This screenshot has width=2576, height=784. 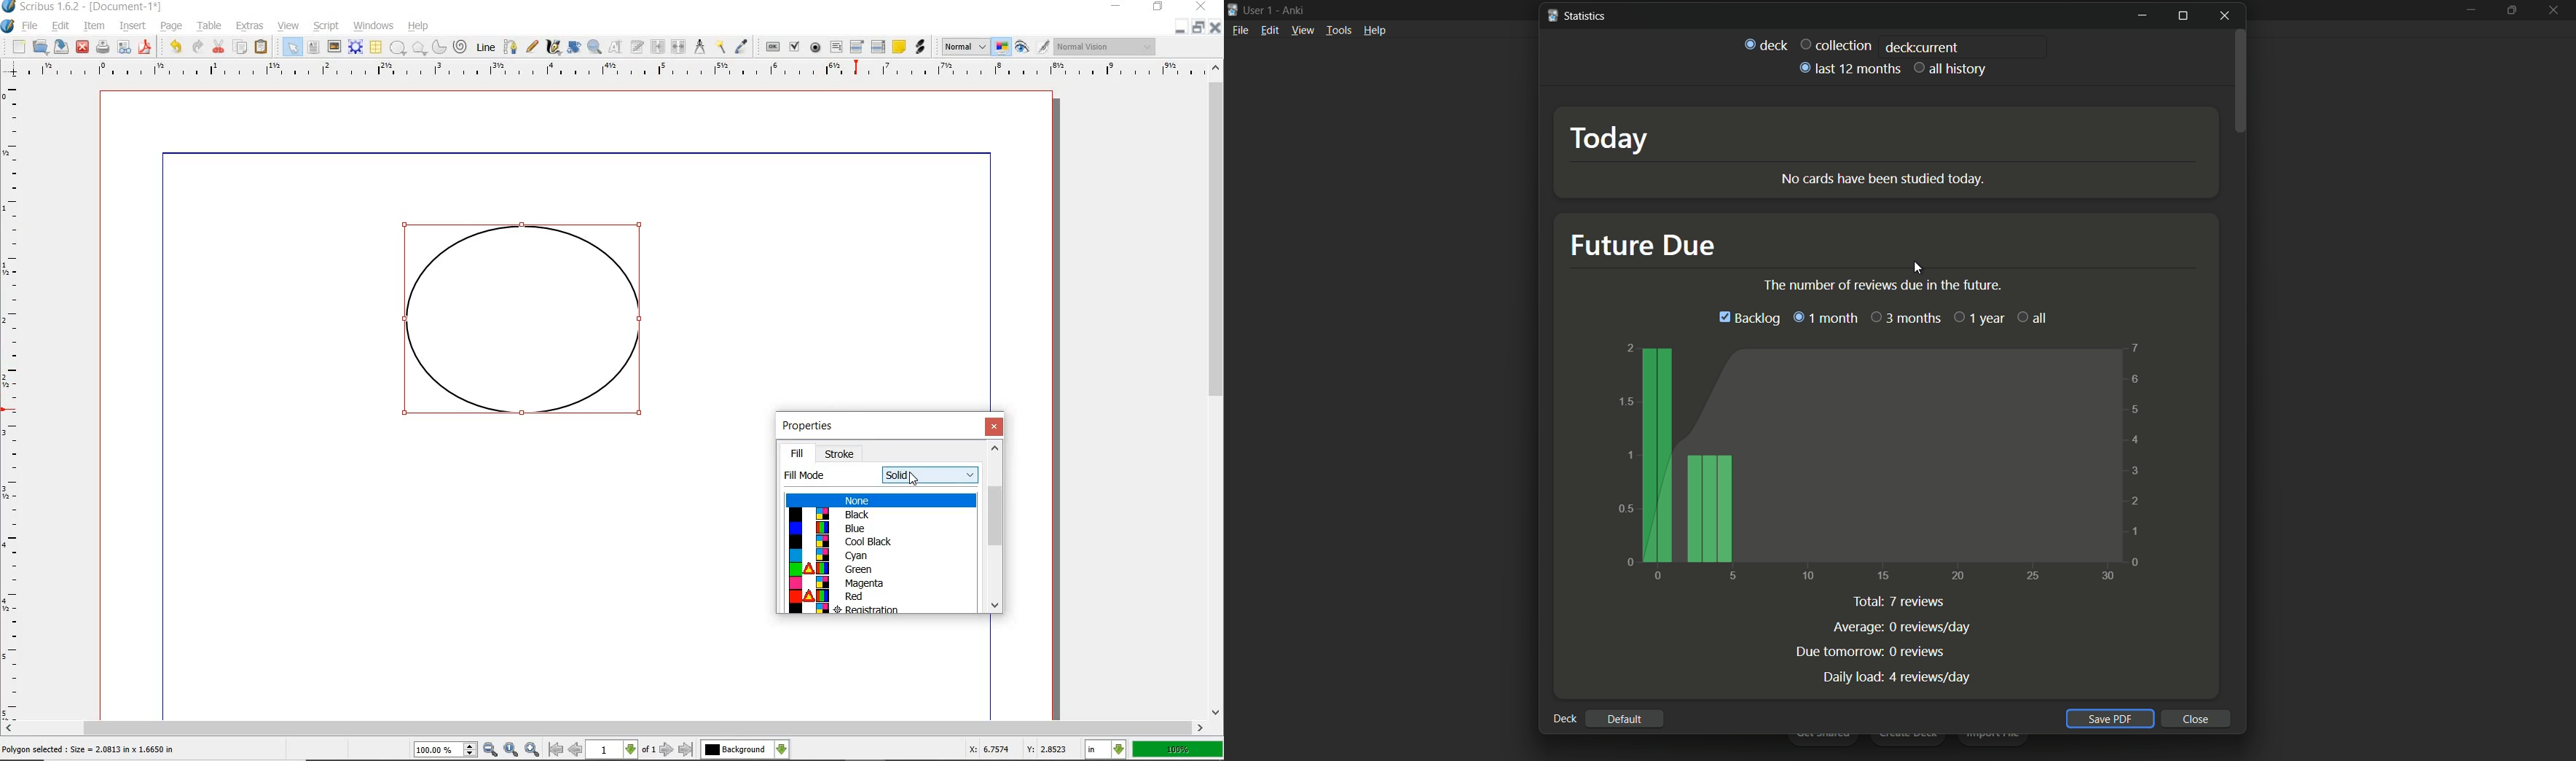 I want to click on IMAGE, so click(x=334, y=46).